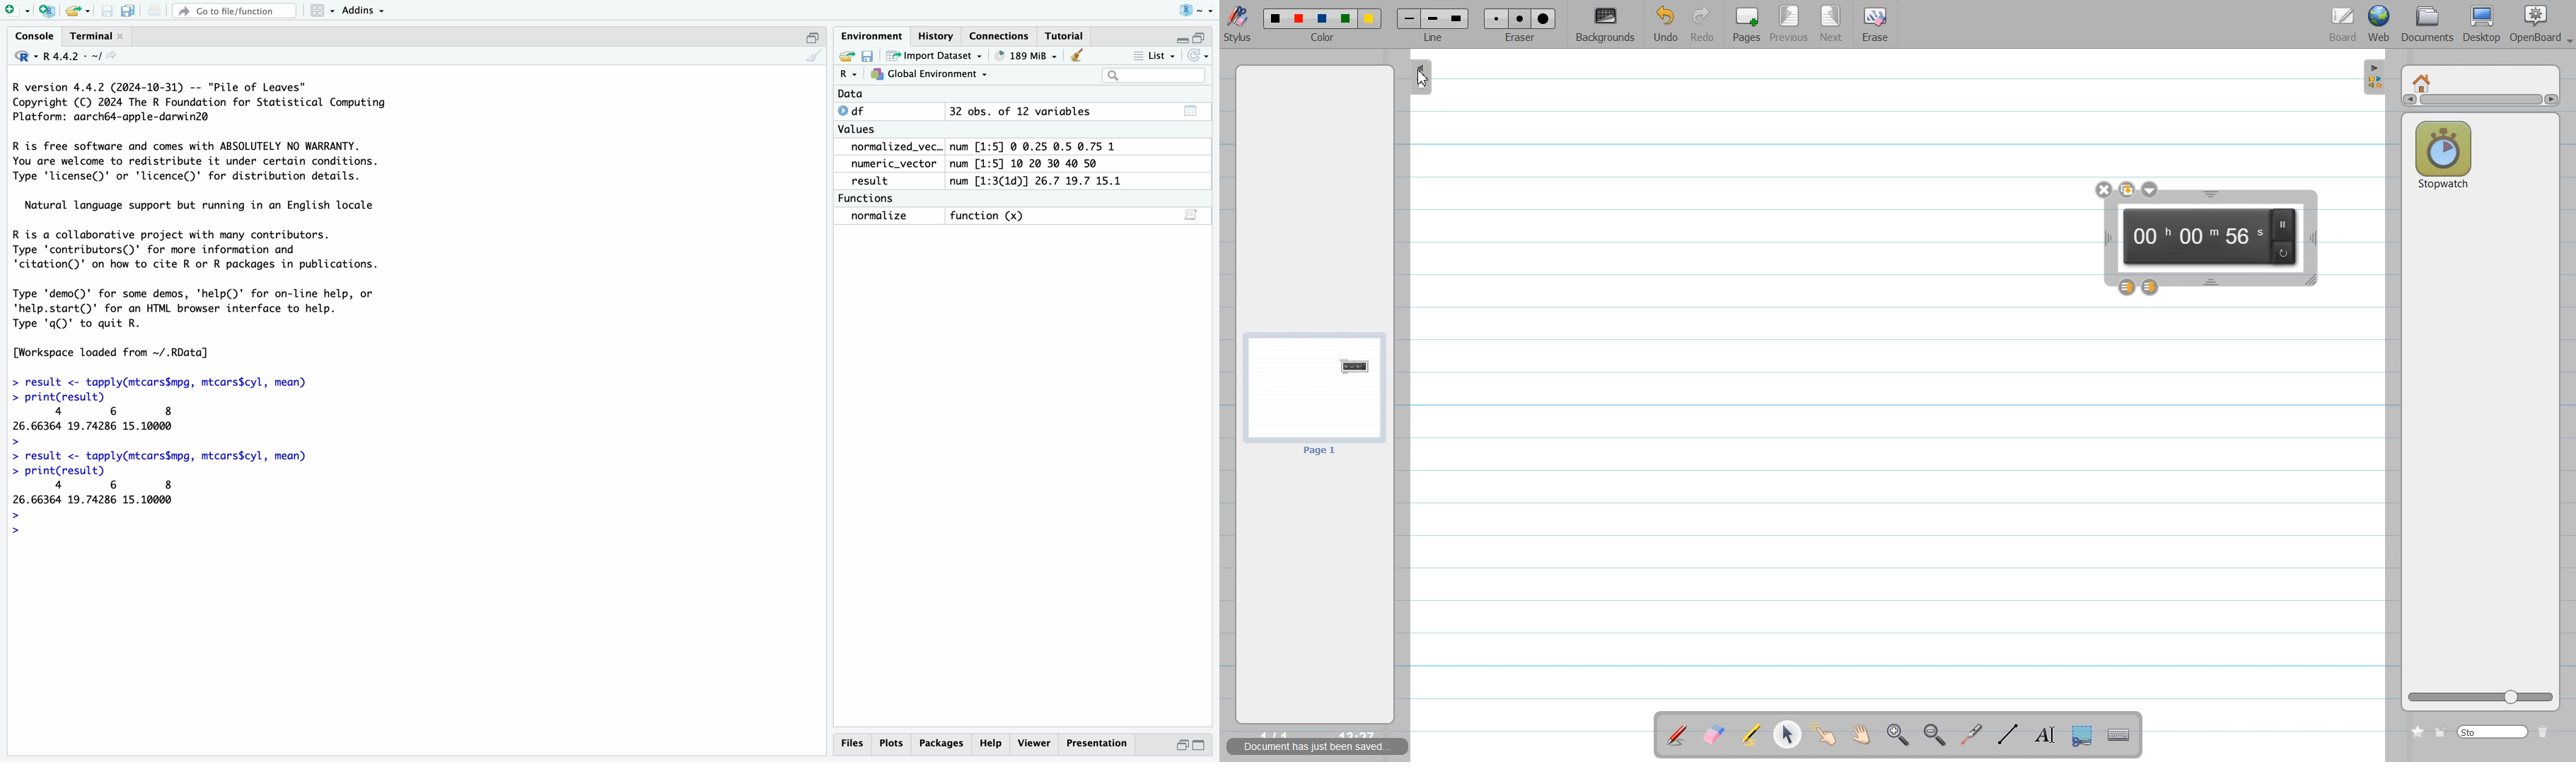 The height and width of the screenshot is (784, 2576). Describe the element at coordinates (852, 743) in the screenshot. I see `Files` at that location.